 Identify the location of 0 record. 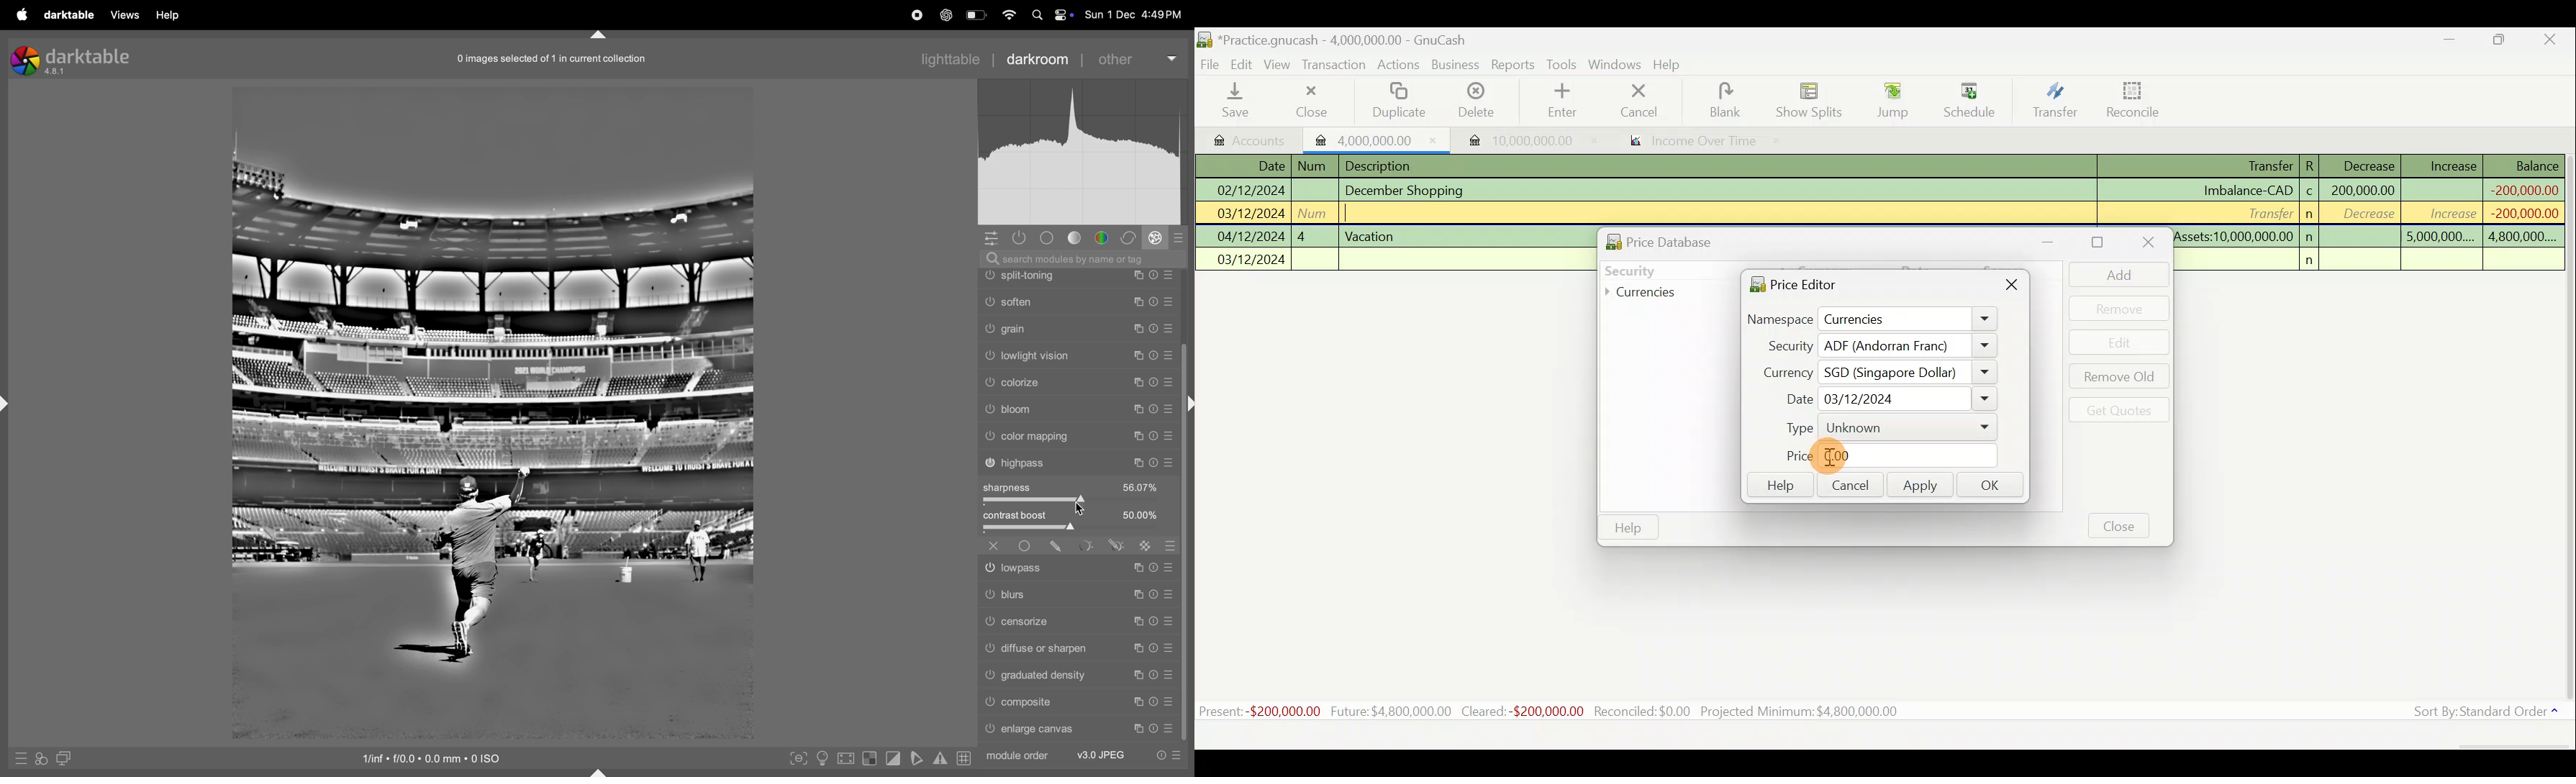
(554, 58).